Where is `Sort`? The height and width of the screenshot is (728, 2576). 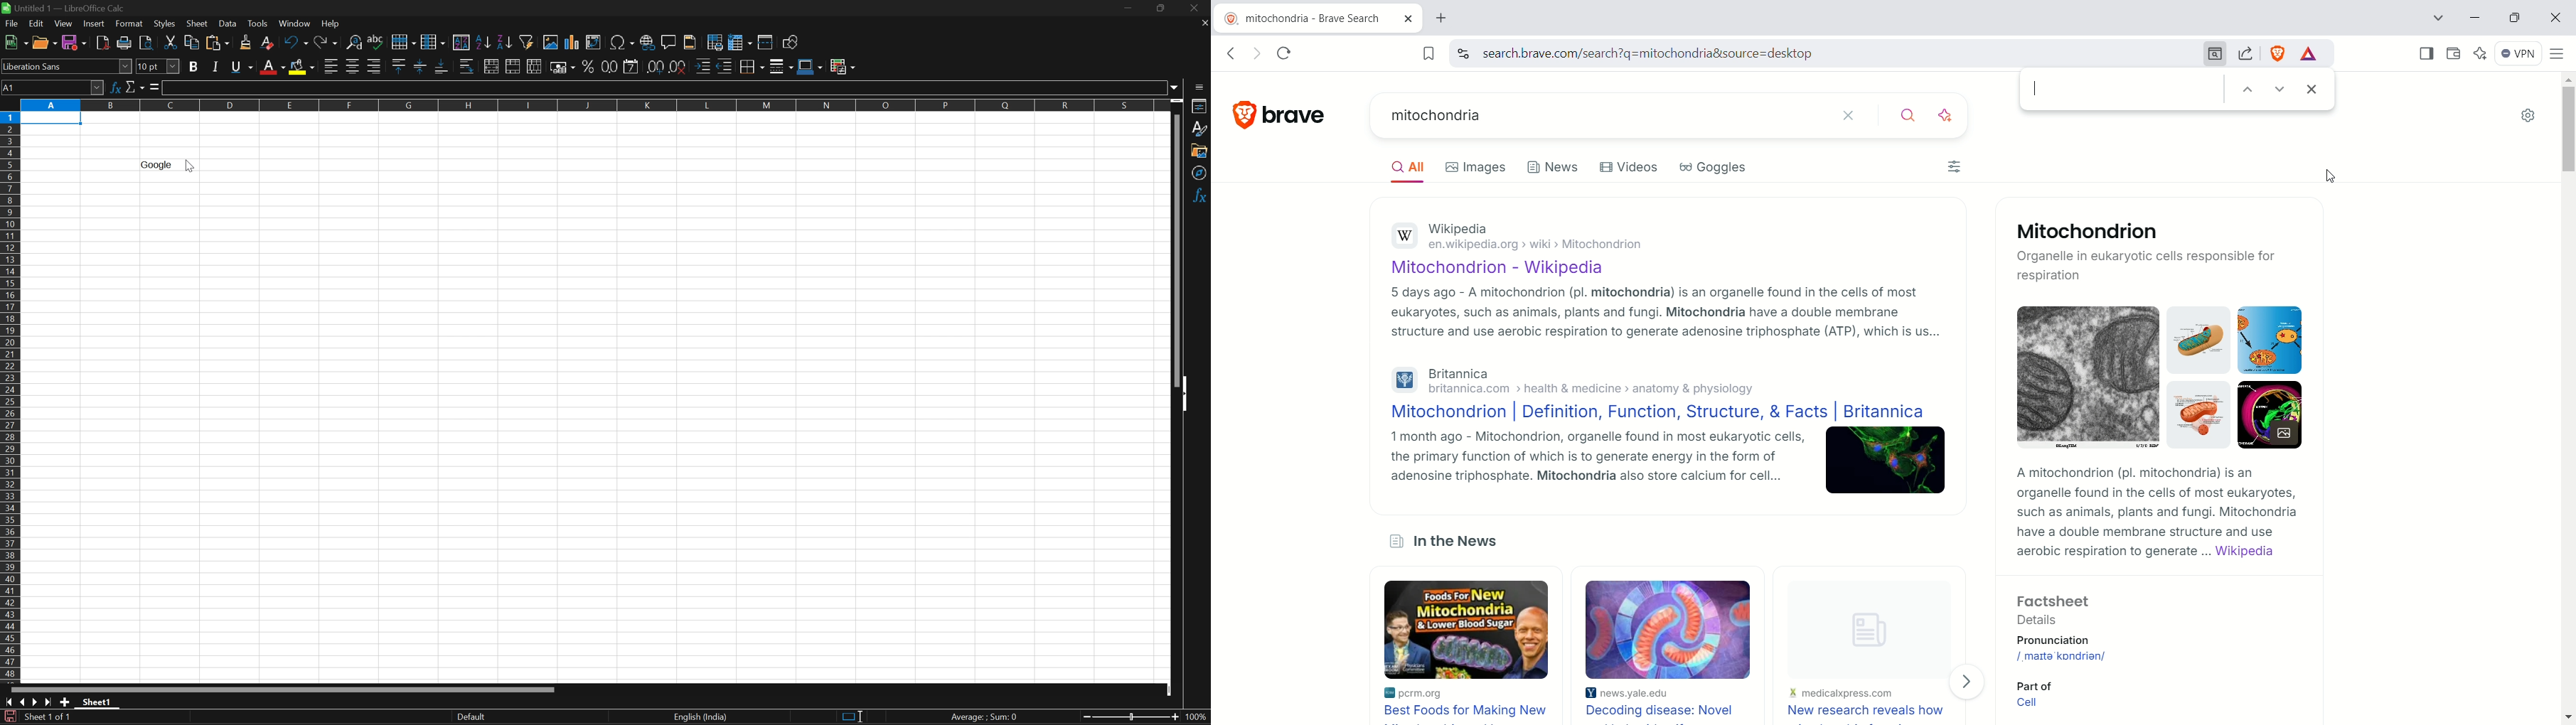
Sort is located at coordinates (461, 42).